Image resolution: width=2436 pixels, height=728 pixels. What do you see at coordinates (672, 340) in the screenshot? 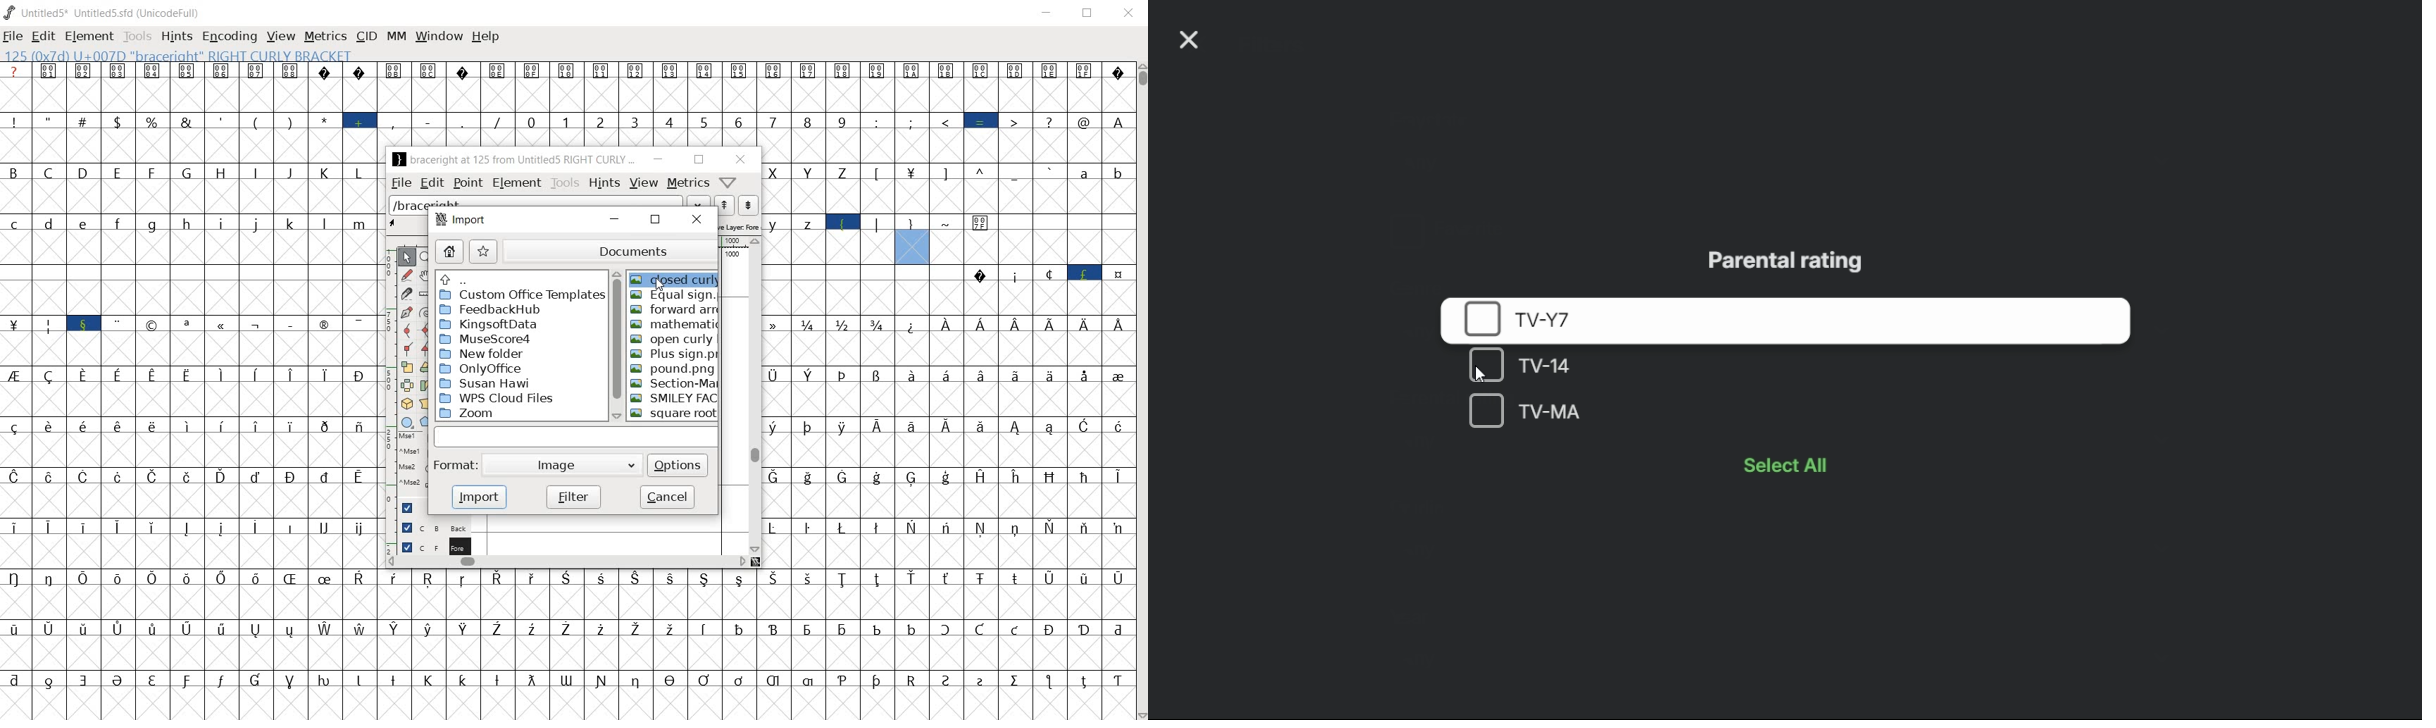
I see `open curly` at bounding box center [672, 340].